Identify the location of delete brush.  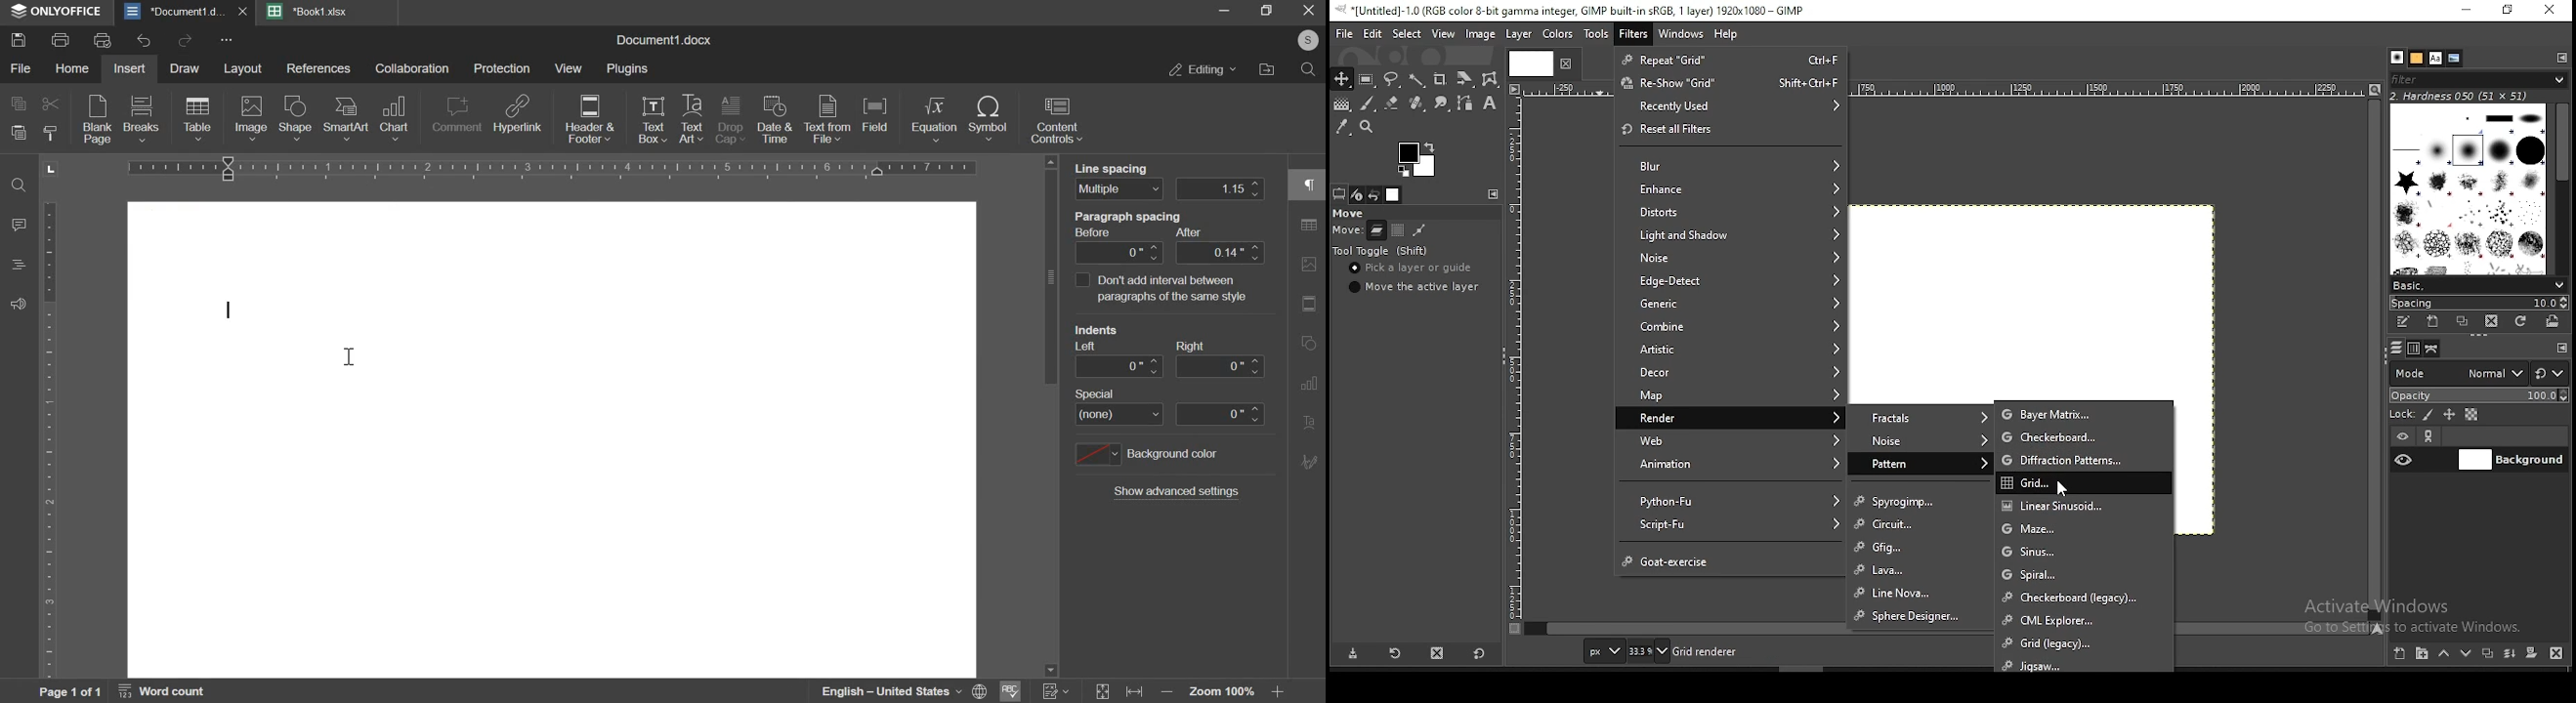
(2492, 322).